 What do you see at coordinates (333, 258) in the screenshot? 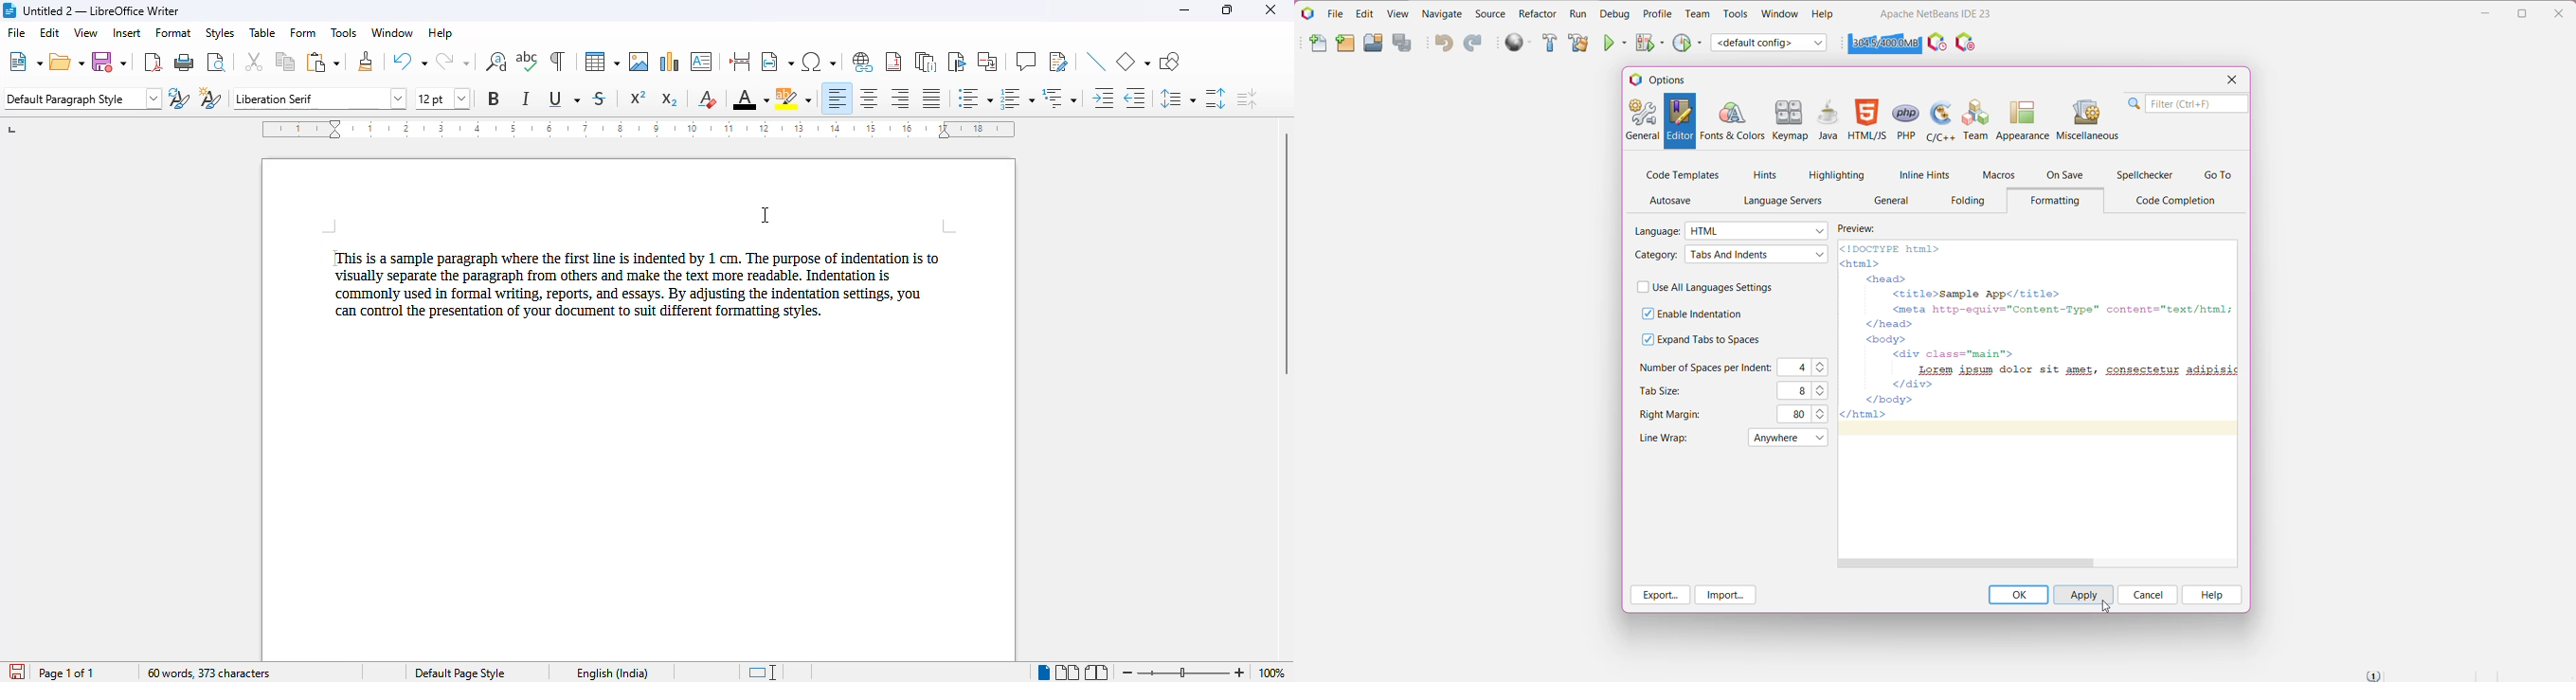
I see `bookmark tool used to mark a specific section of the document` at bounding box center [333, 258].